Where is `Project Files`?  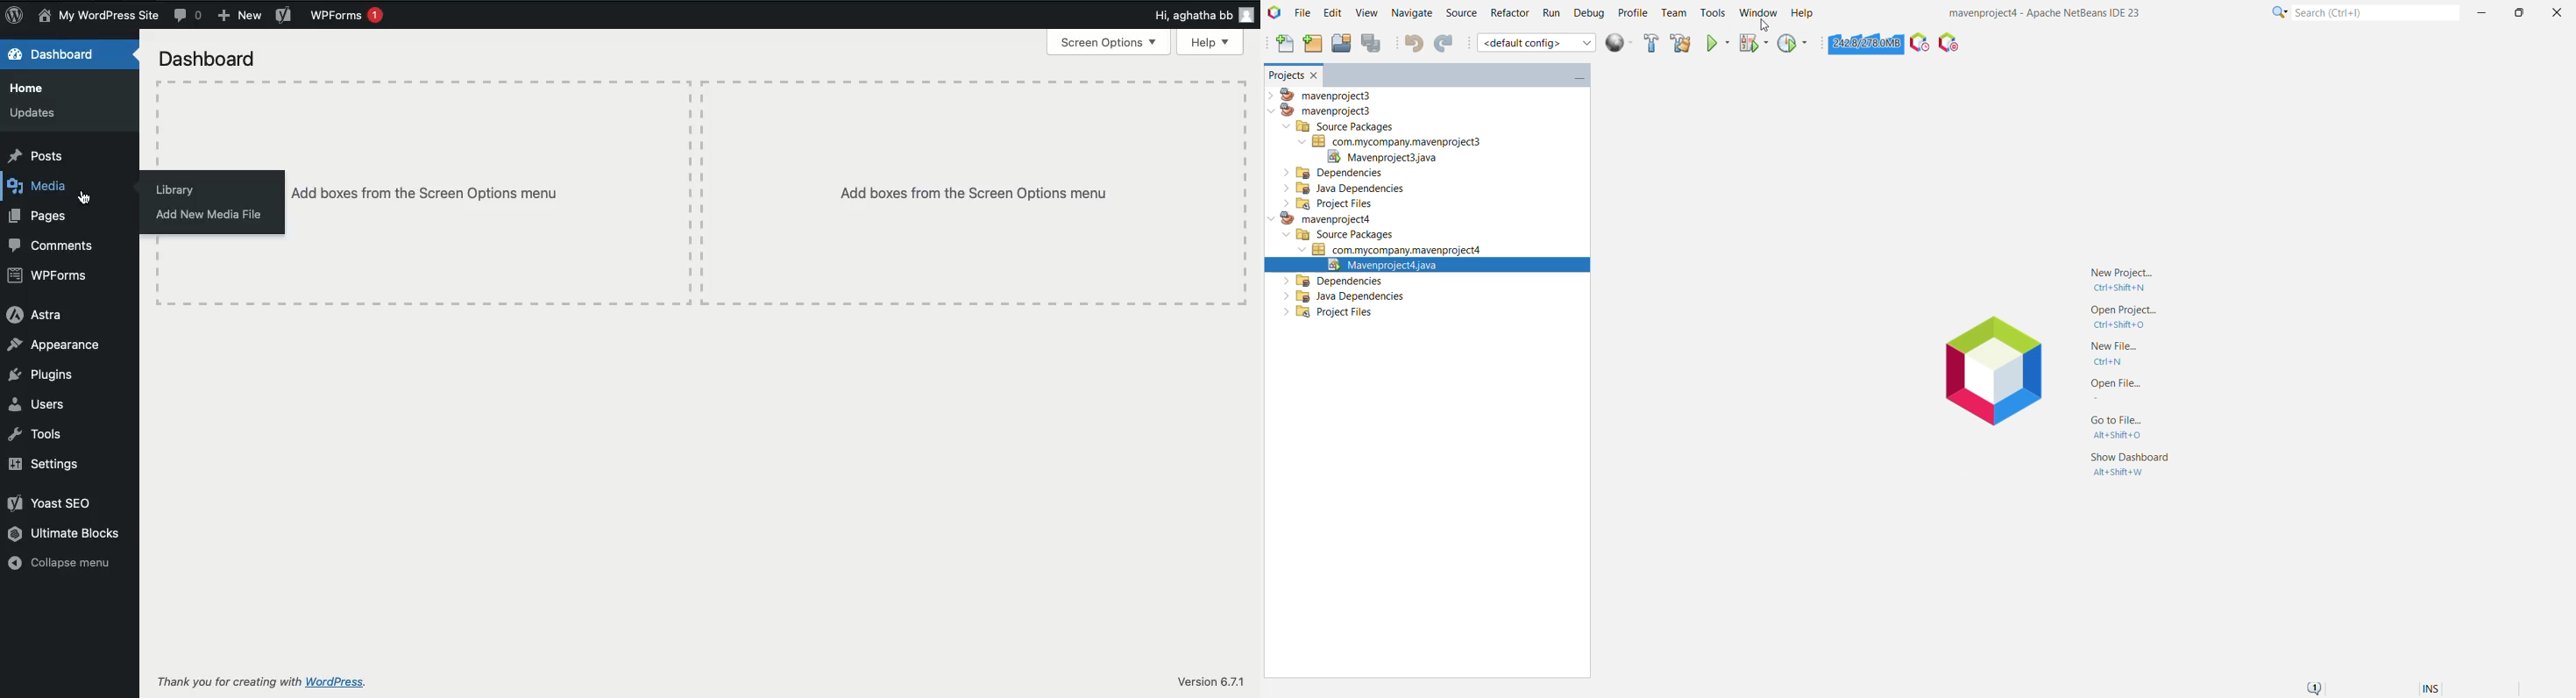 Project Files is located at coordinates (1323, 315).